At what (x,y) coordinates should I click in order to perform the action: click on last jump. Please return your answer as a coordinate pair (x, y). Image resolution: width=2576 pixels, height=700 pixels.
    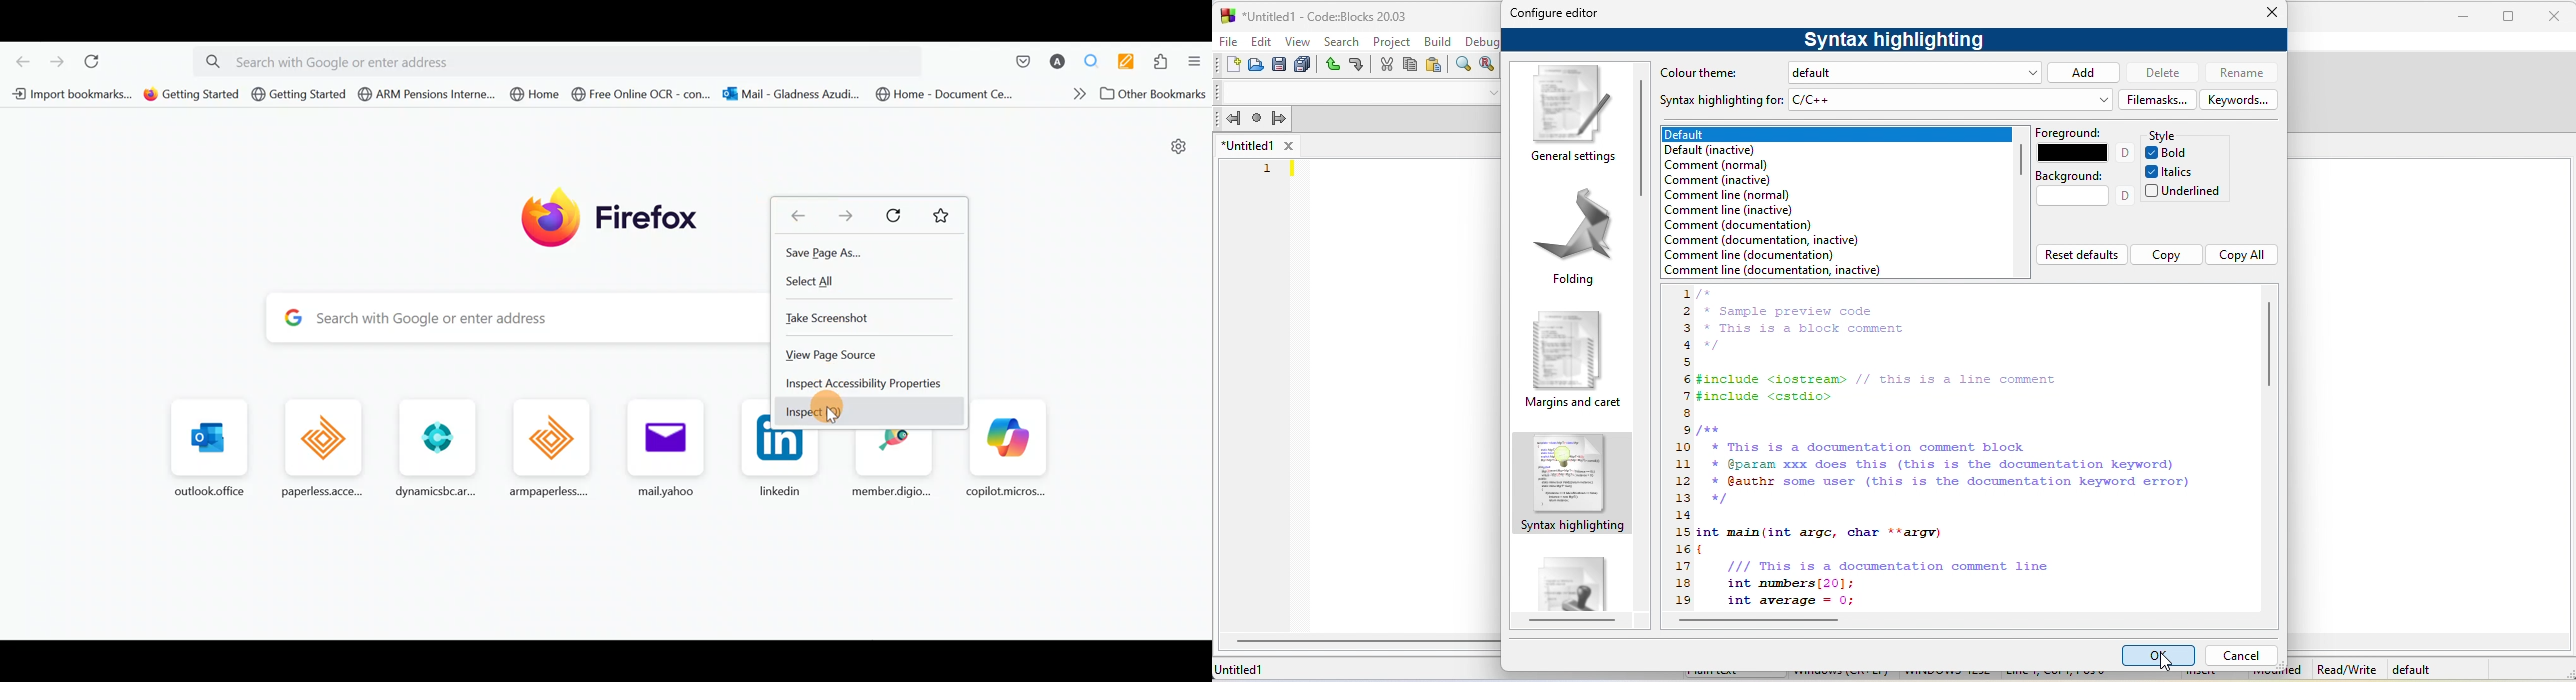
    Looking at the image, I should click on (1257, 117).